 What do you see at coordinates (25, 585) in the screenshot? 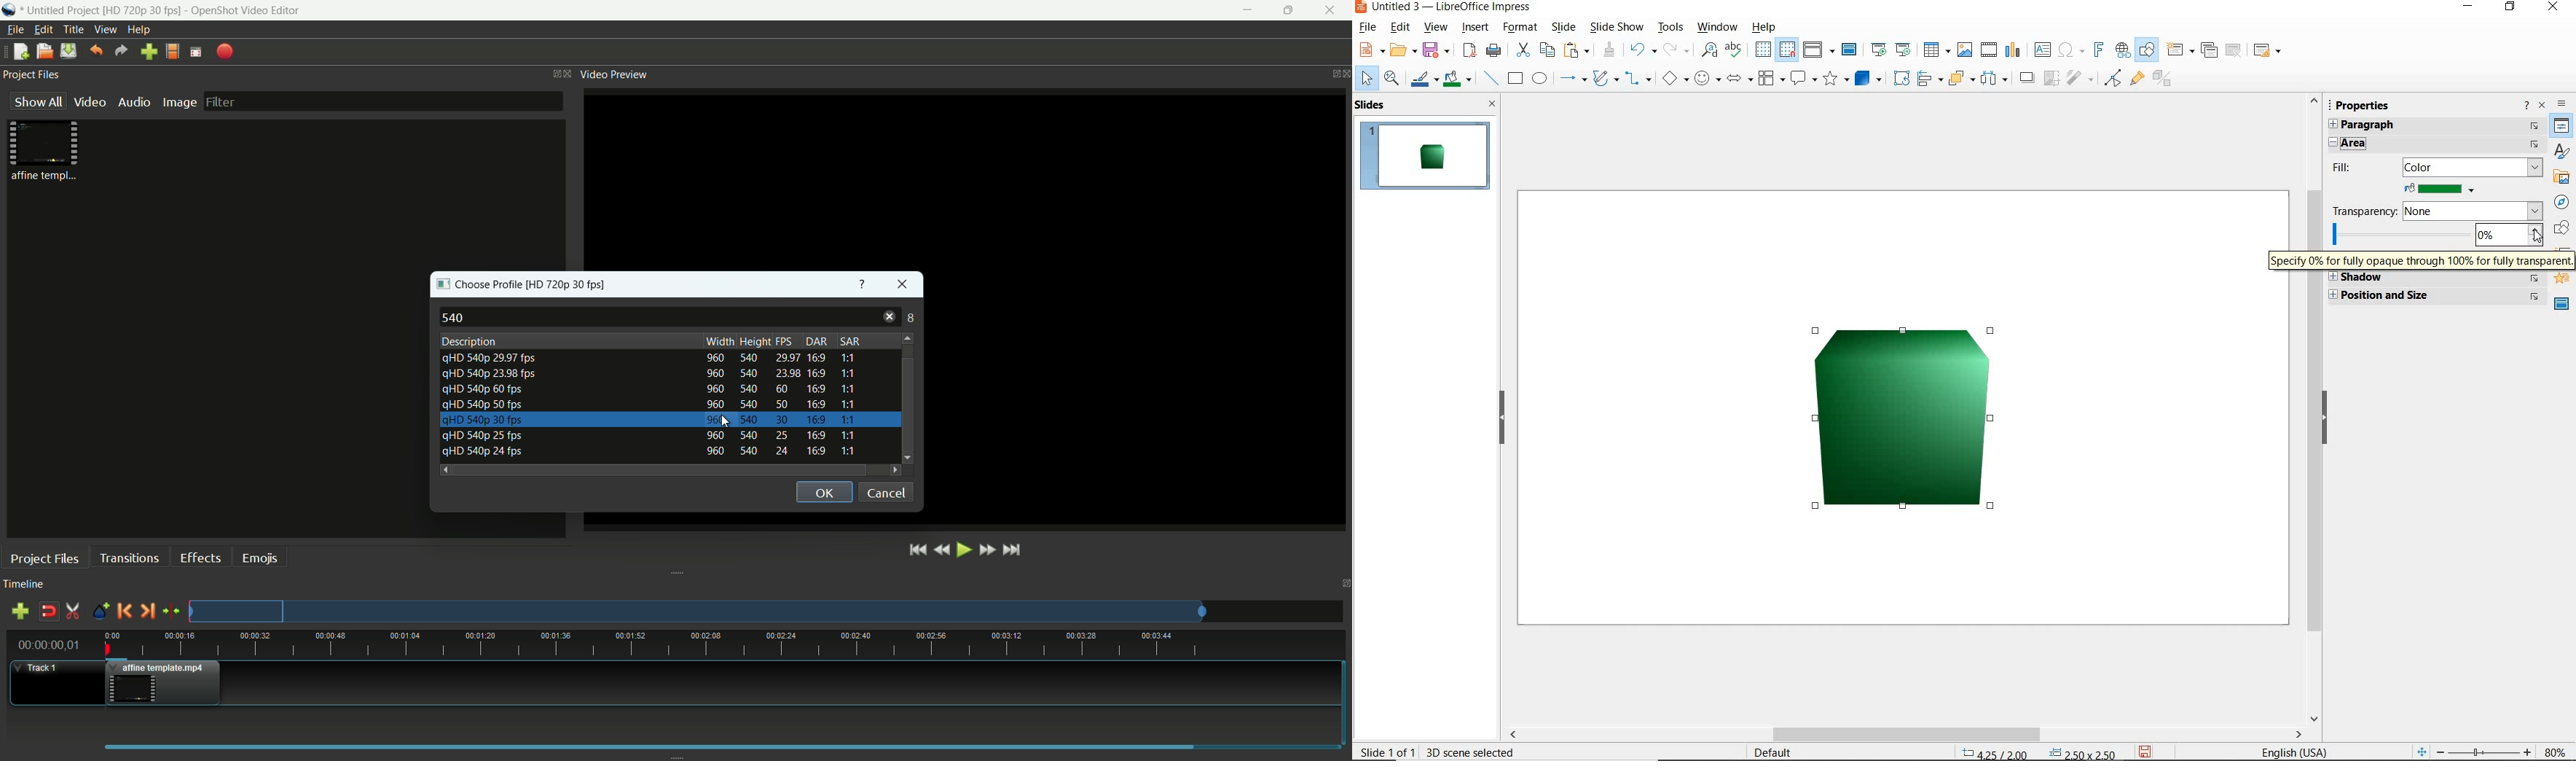
I see `timeline` at bounding box center [25, 585].